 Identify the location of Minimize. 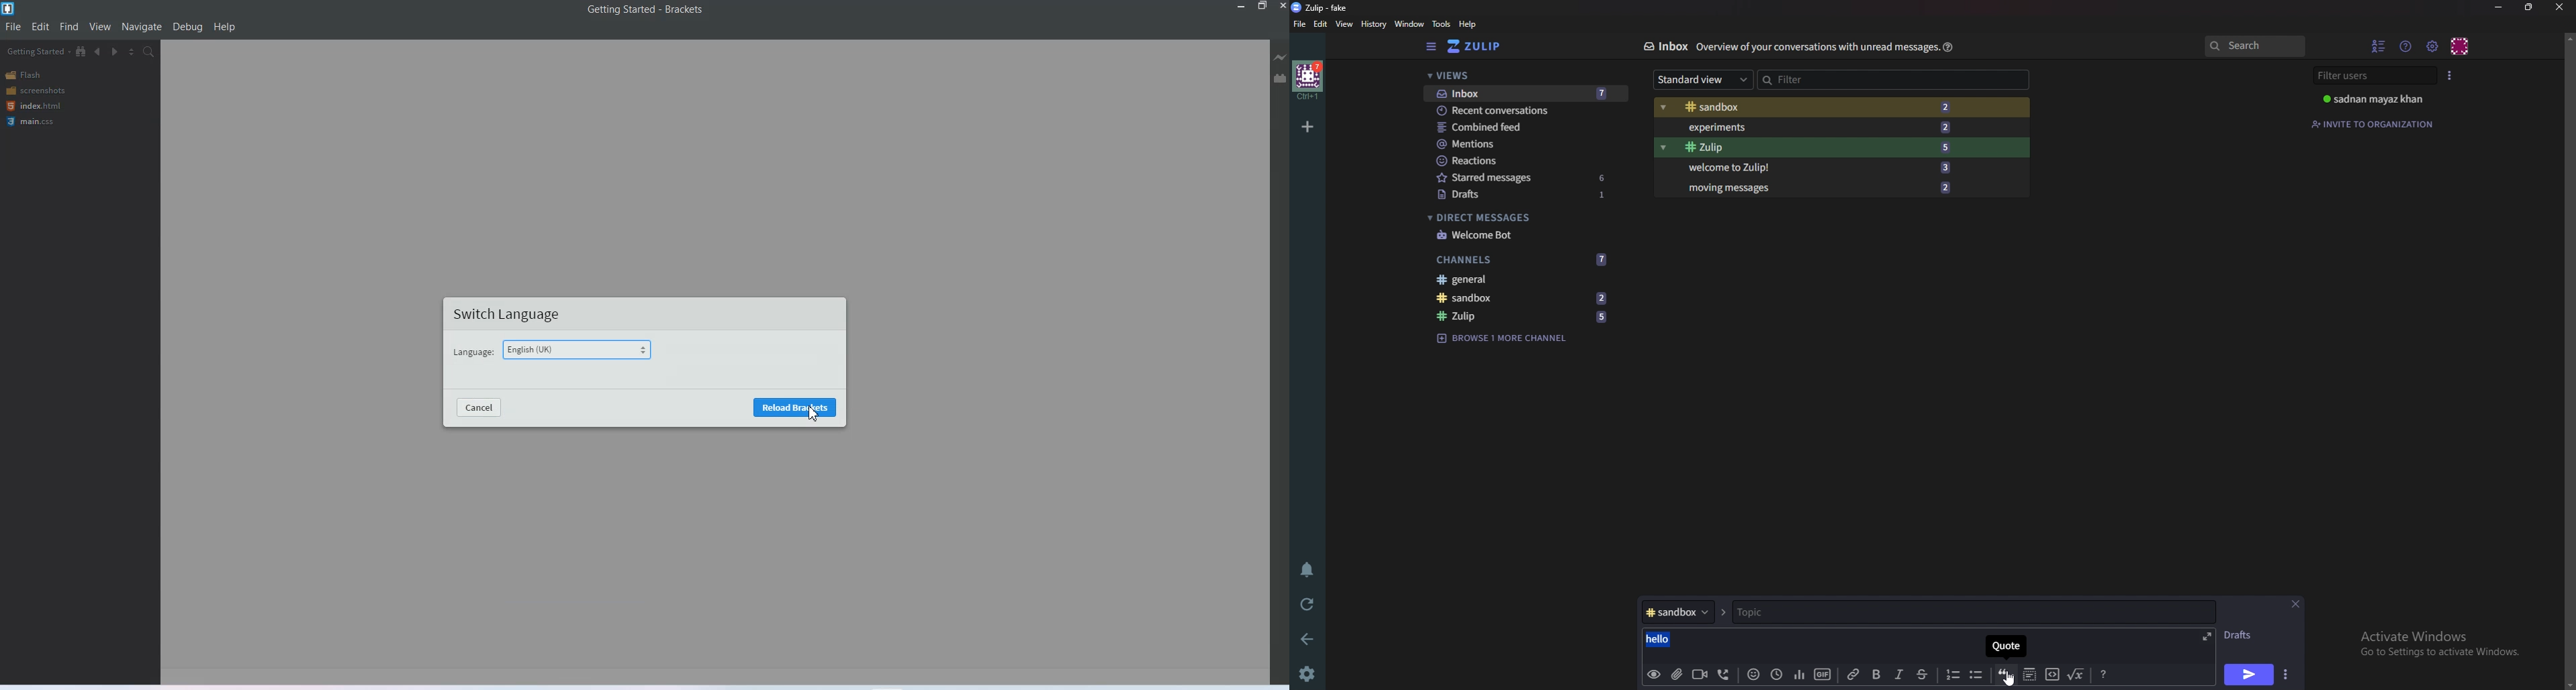
(2499, 7).